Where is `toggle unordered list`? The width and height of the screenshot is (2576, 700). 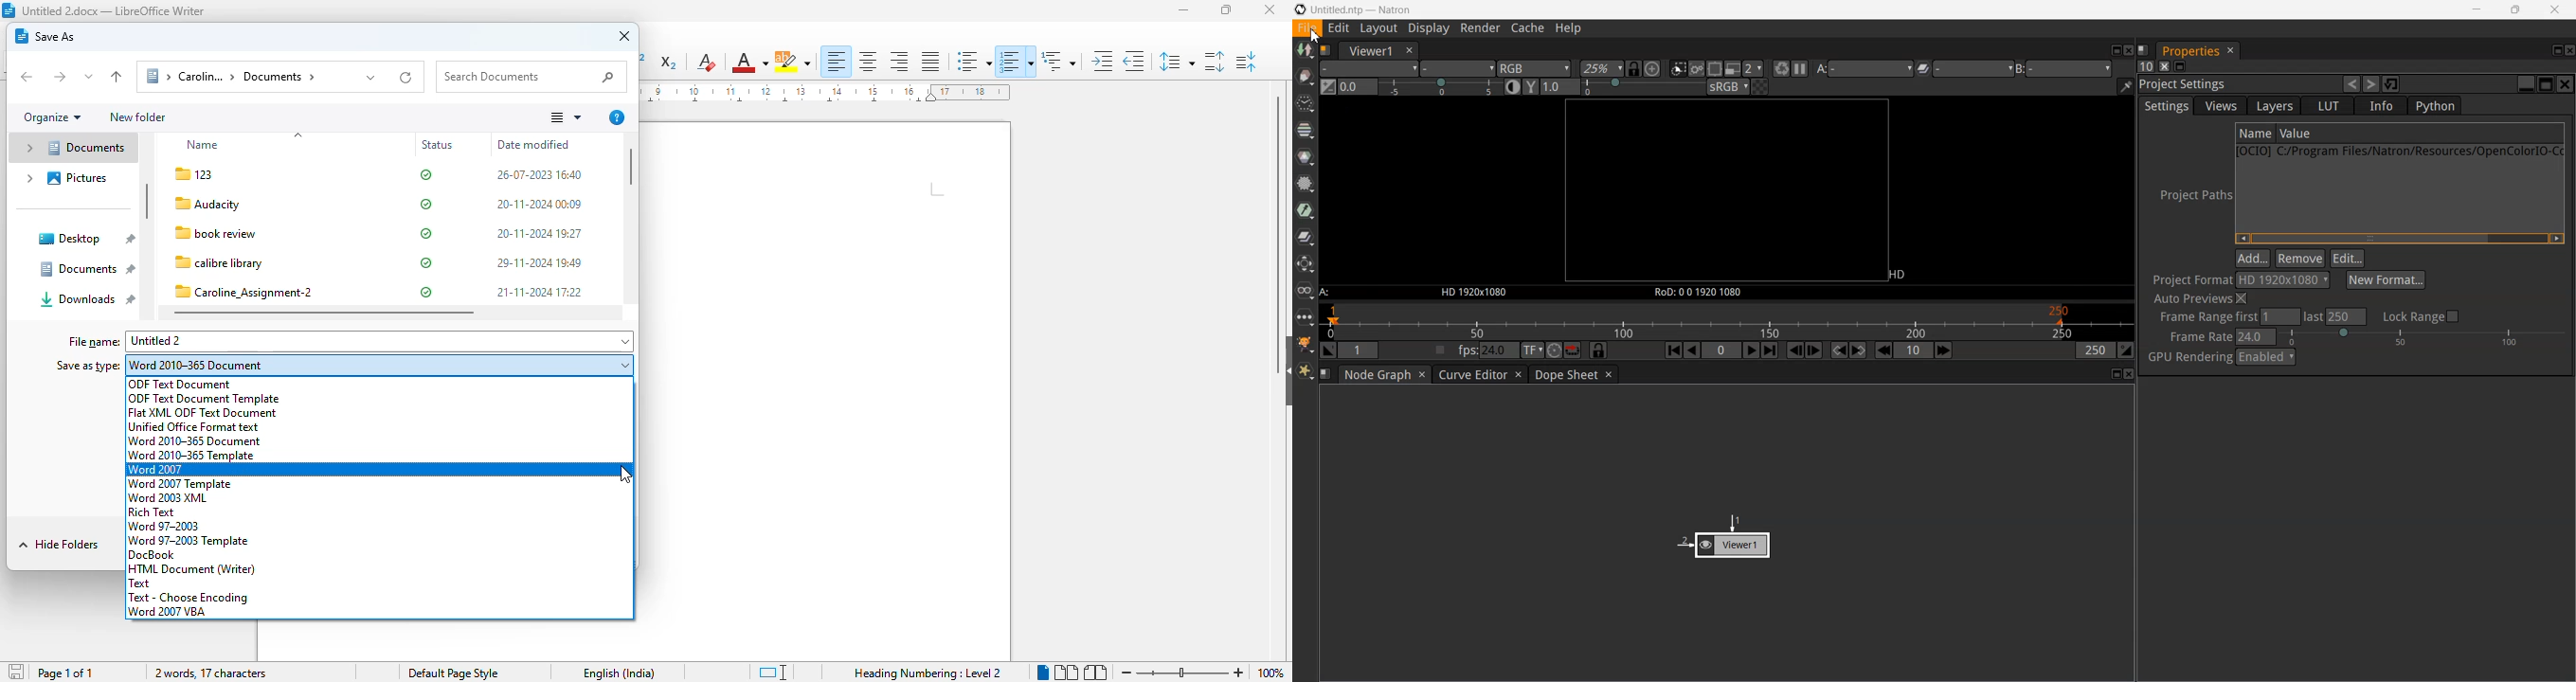 toggle unordered list is located at coordinates (972, 62).